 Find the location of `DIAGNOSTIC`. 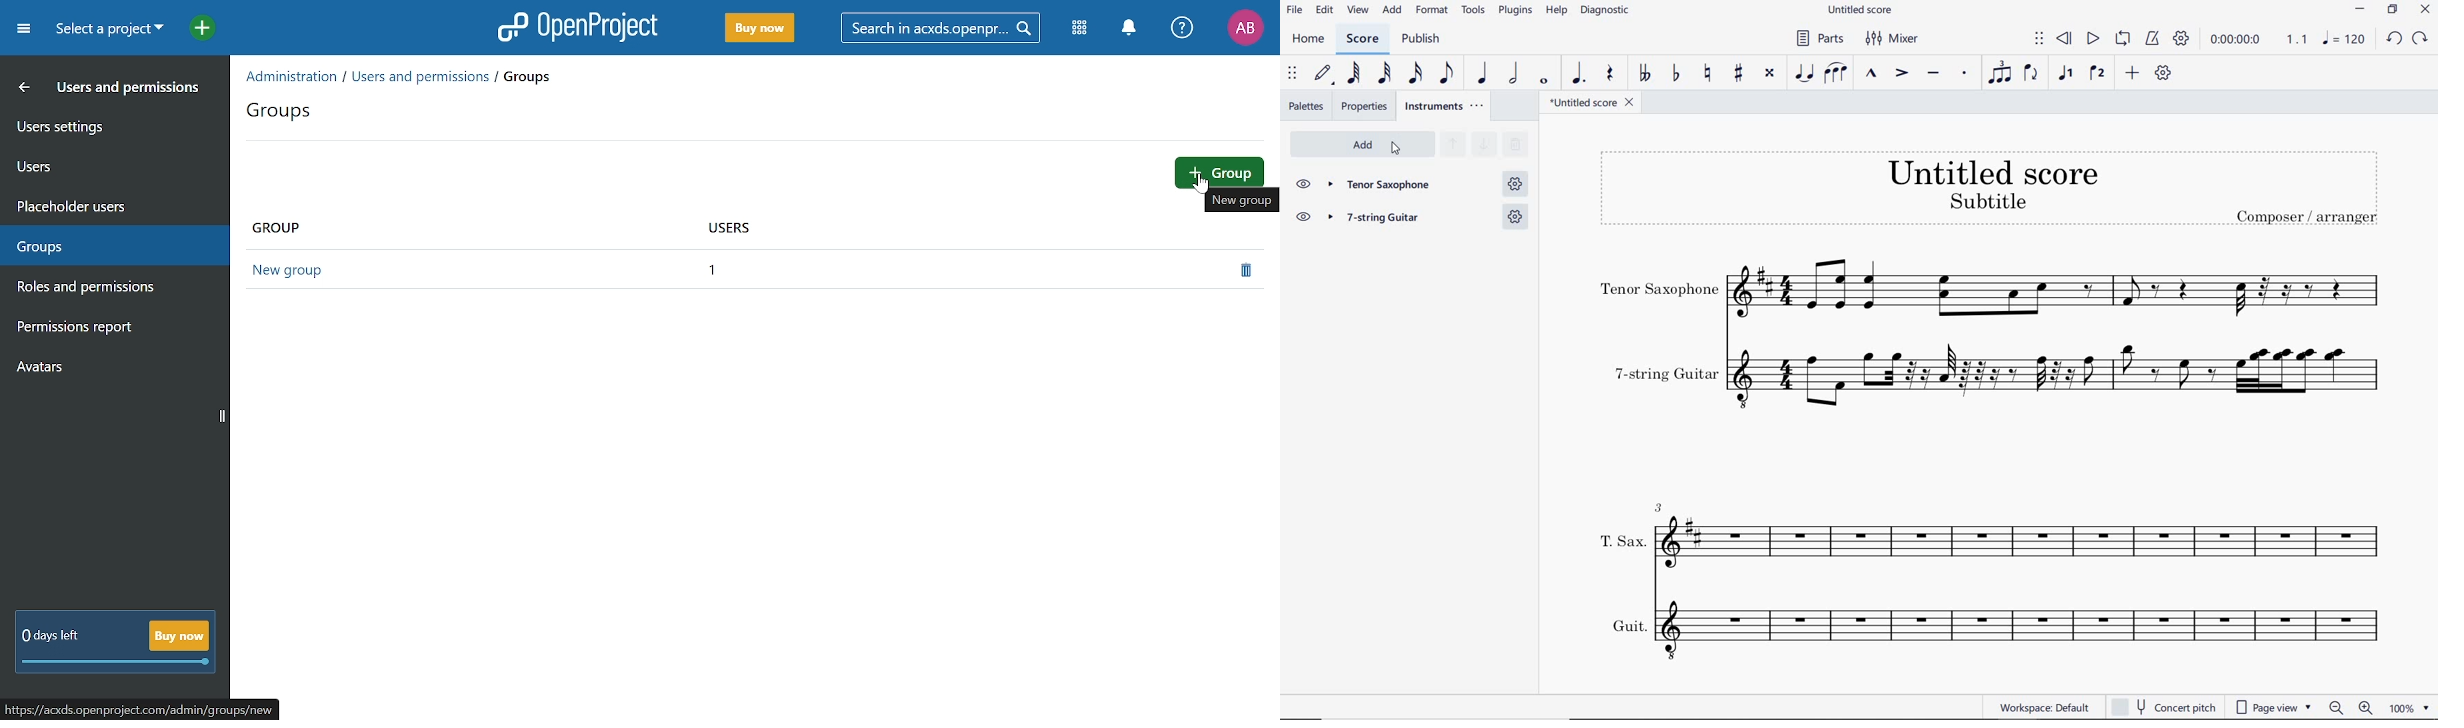

DIAGNOSTIC is located at coordinates (1606, 10).